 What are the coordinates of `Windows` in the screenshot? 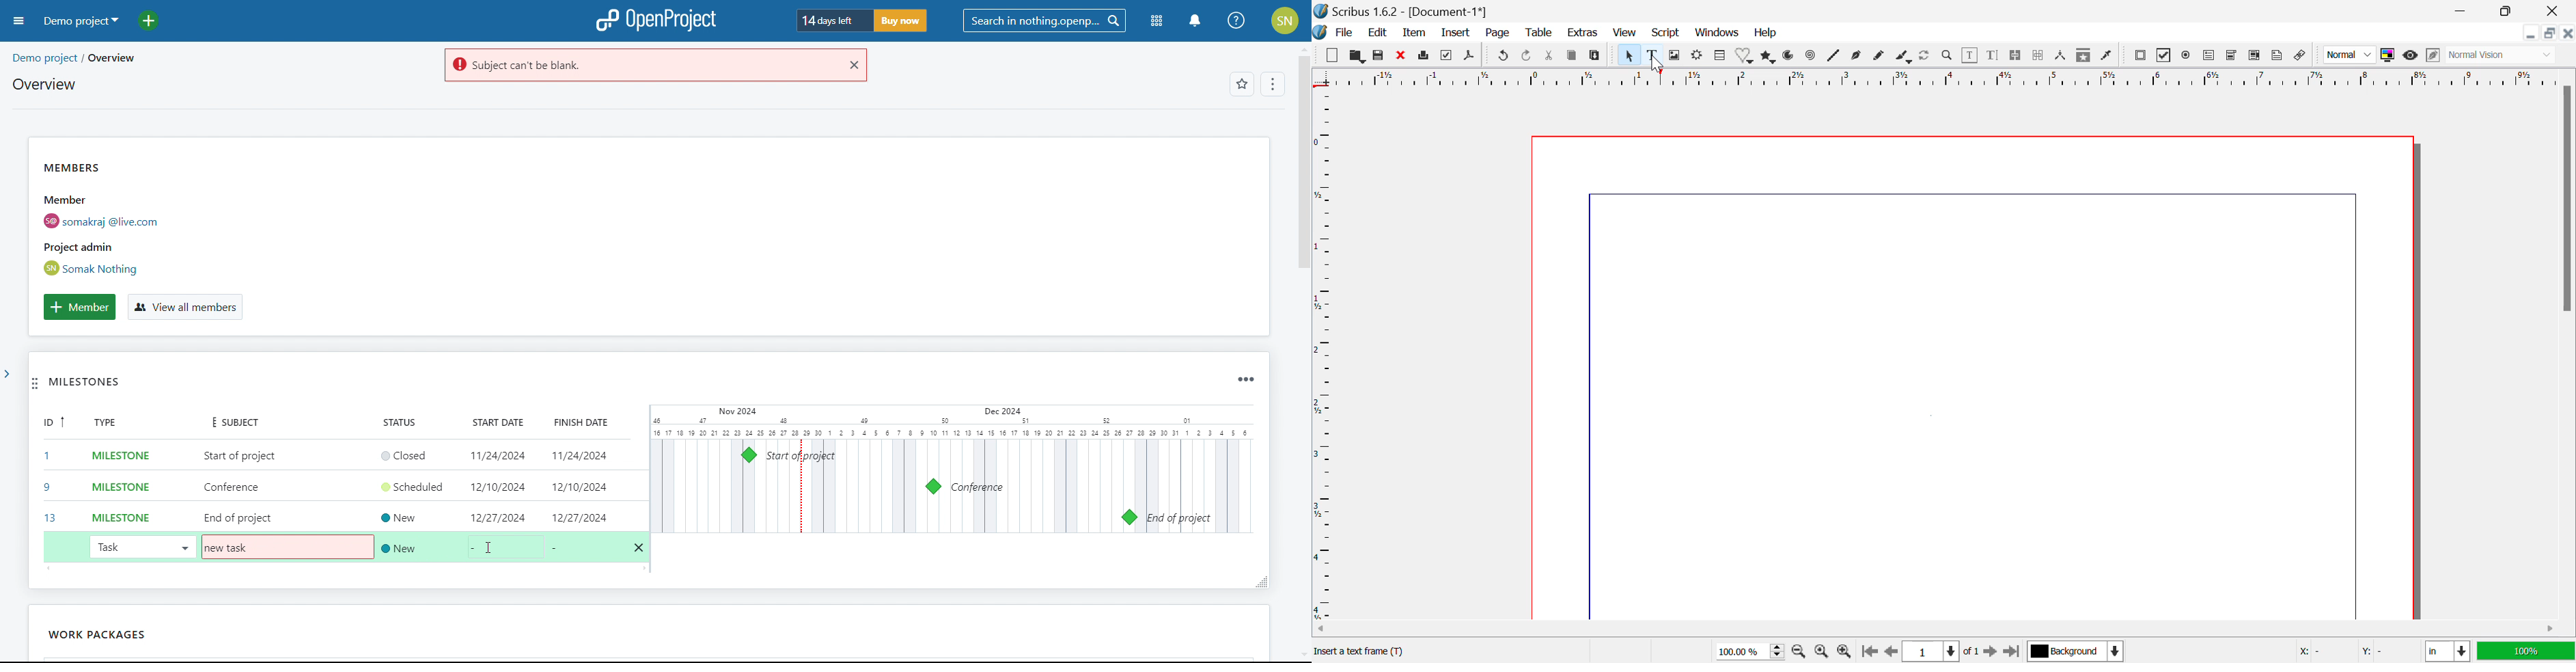 It's located at (1717, 33).